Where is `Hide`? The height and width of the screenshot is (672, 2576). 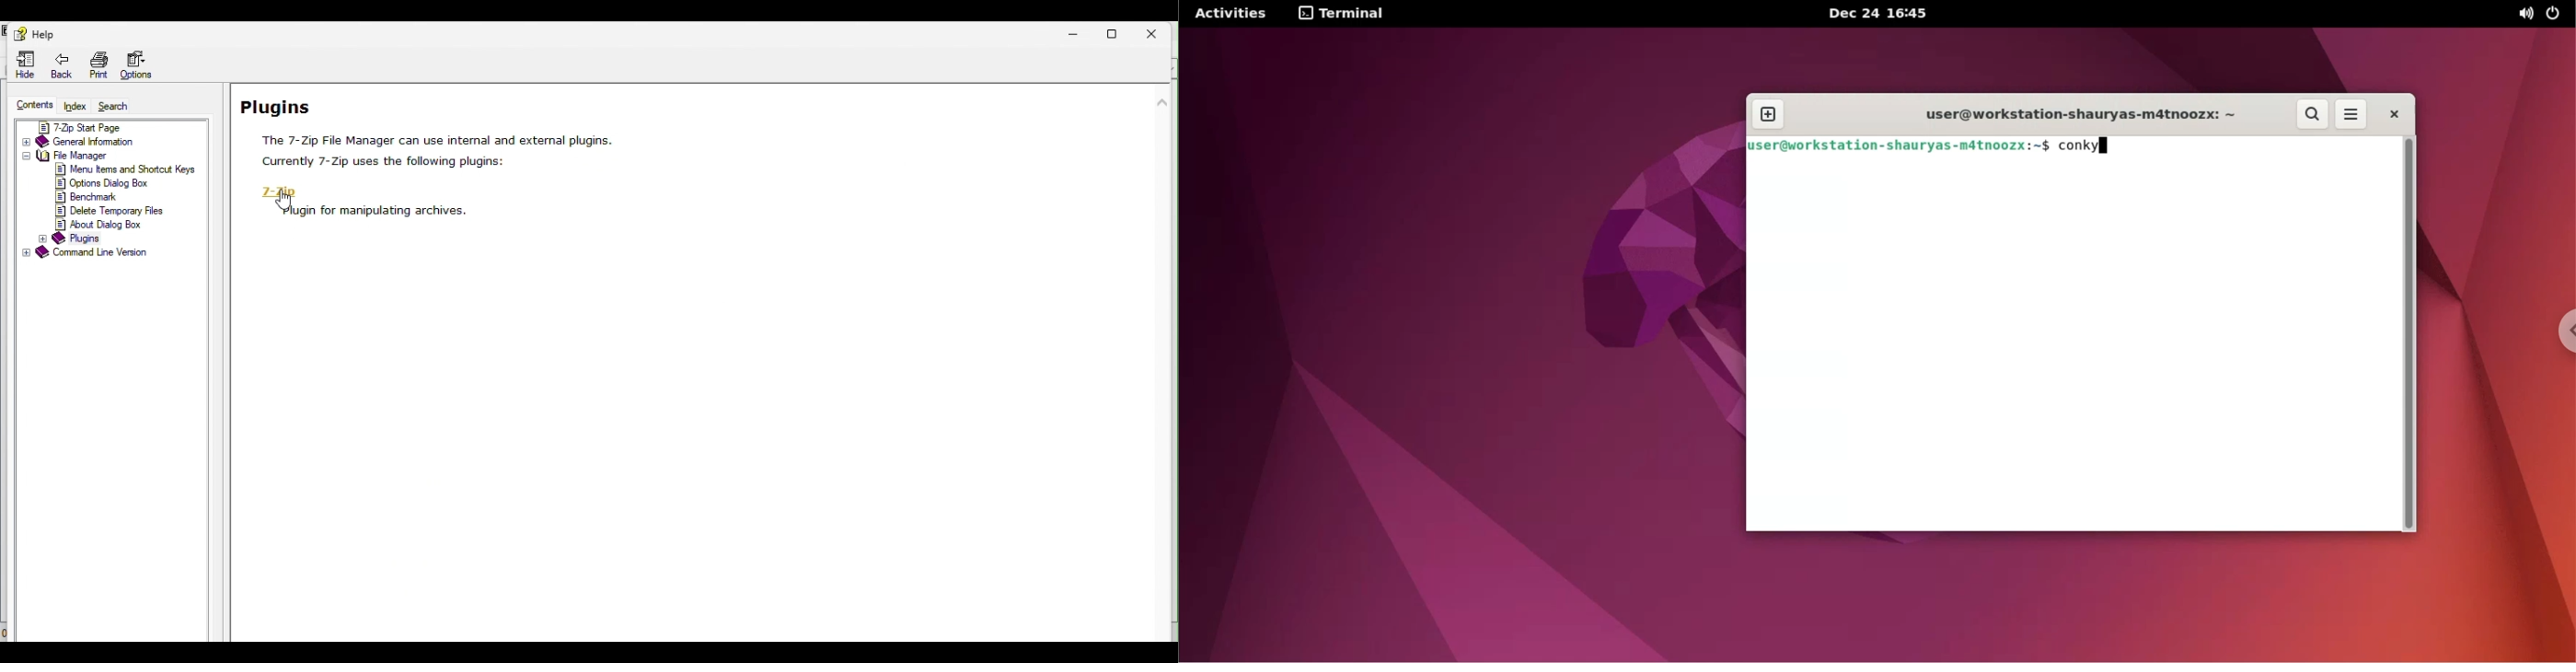 Hide is located at coordinates (25, 64).